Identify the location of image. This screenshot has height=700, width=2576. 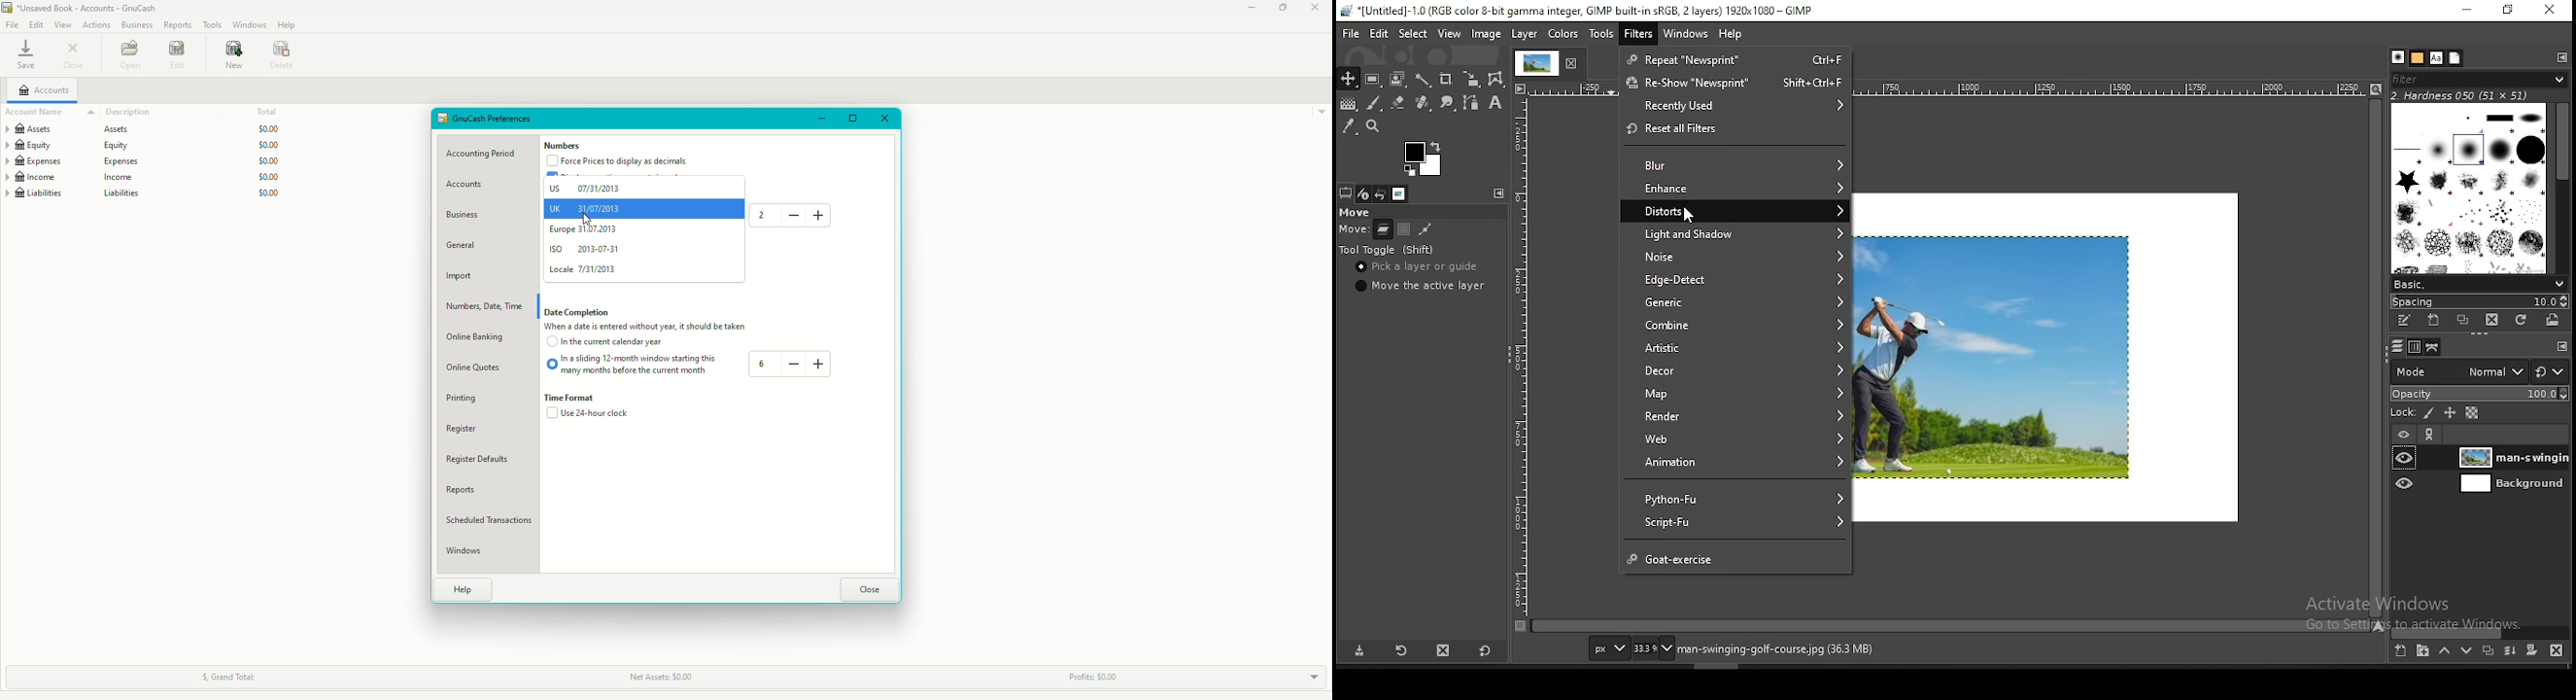
(1487, 34).